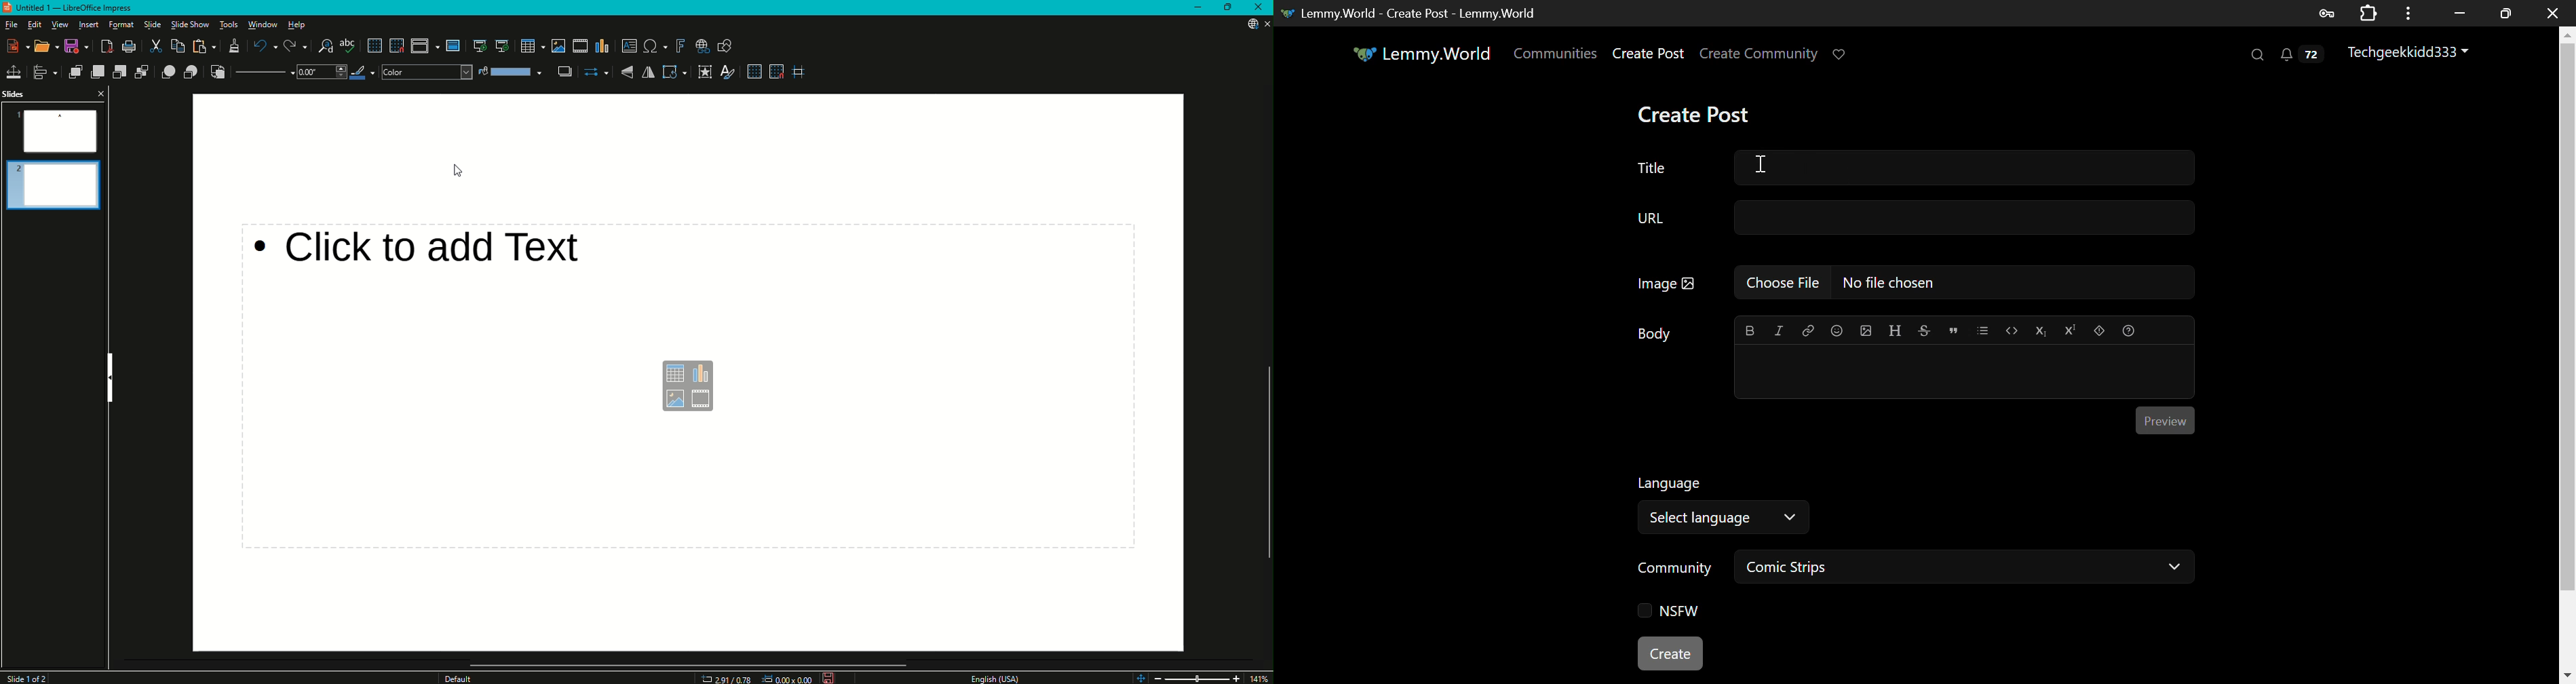 The width and height of the screenshot is (2576, 700). What do you see at coordinates (1198, 8) in the screenshot?
I see `Minimize` at bounding box center [1198, 8].